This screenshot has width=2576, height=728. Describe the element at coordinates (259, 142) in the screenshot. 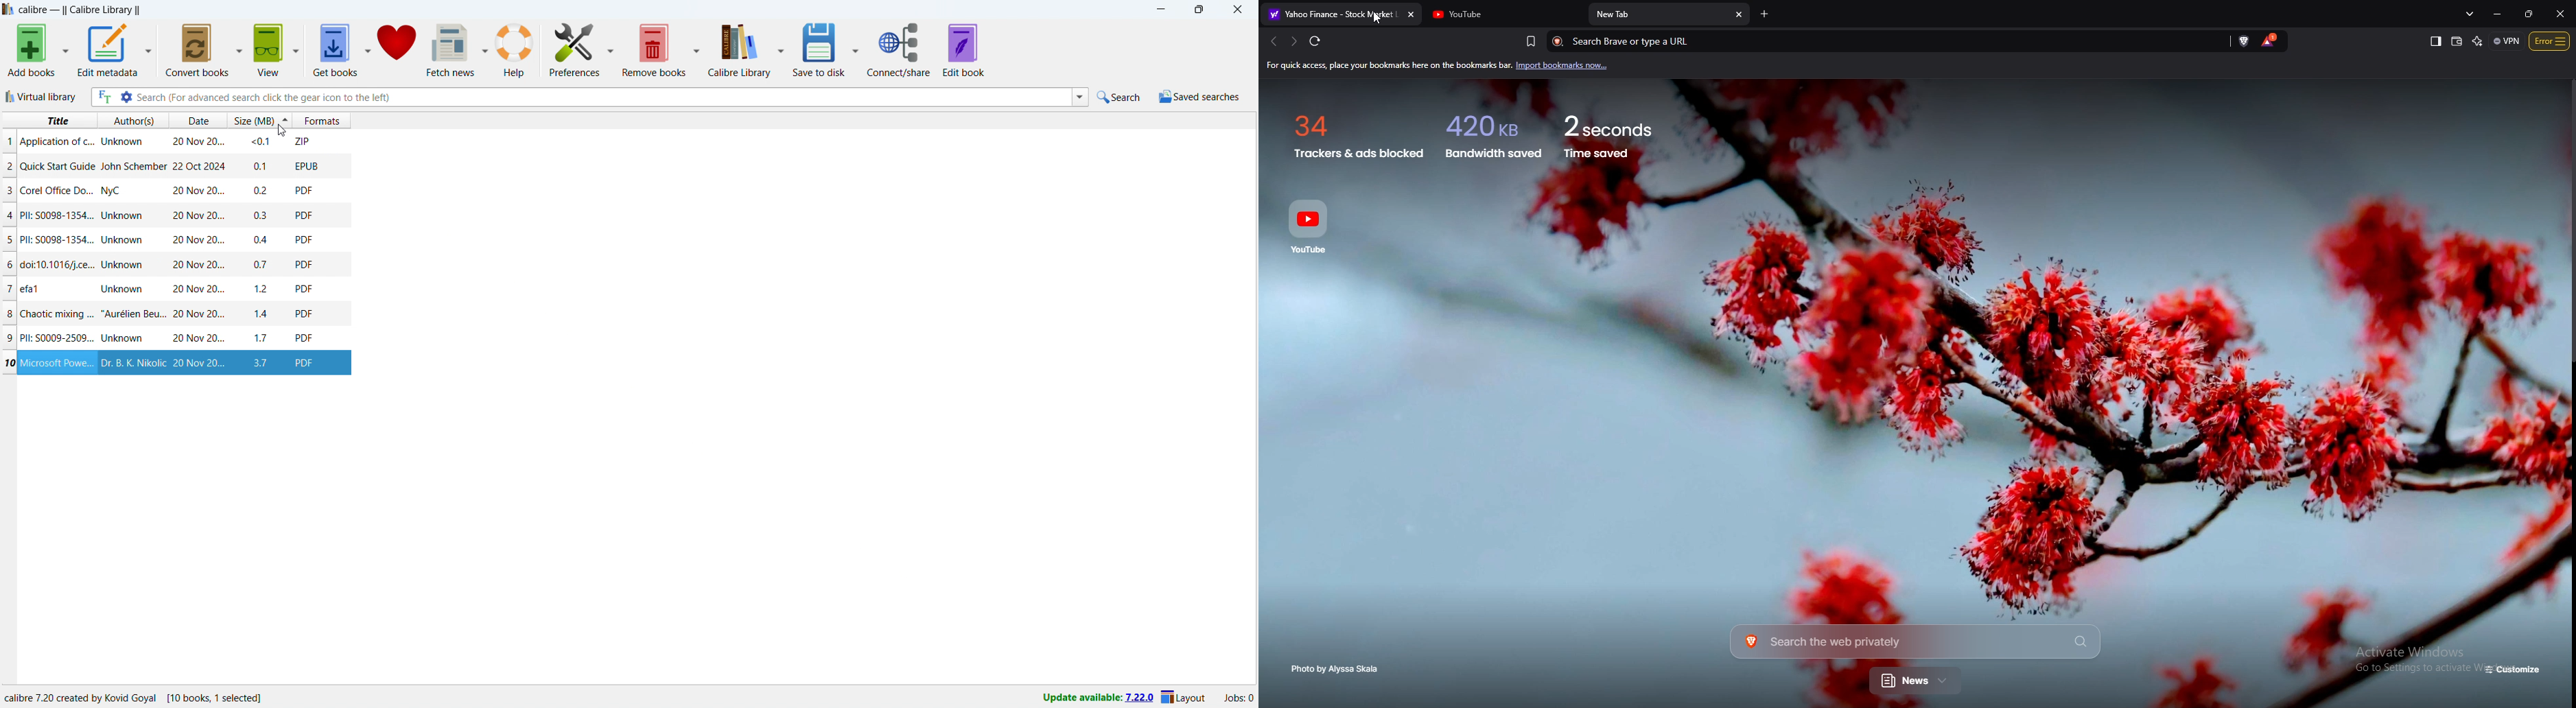

I see `size` at that location.